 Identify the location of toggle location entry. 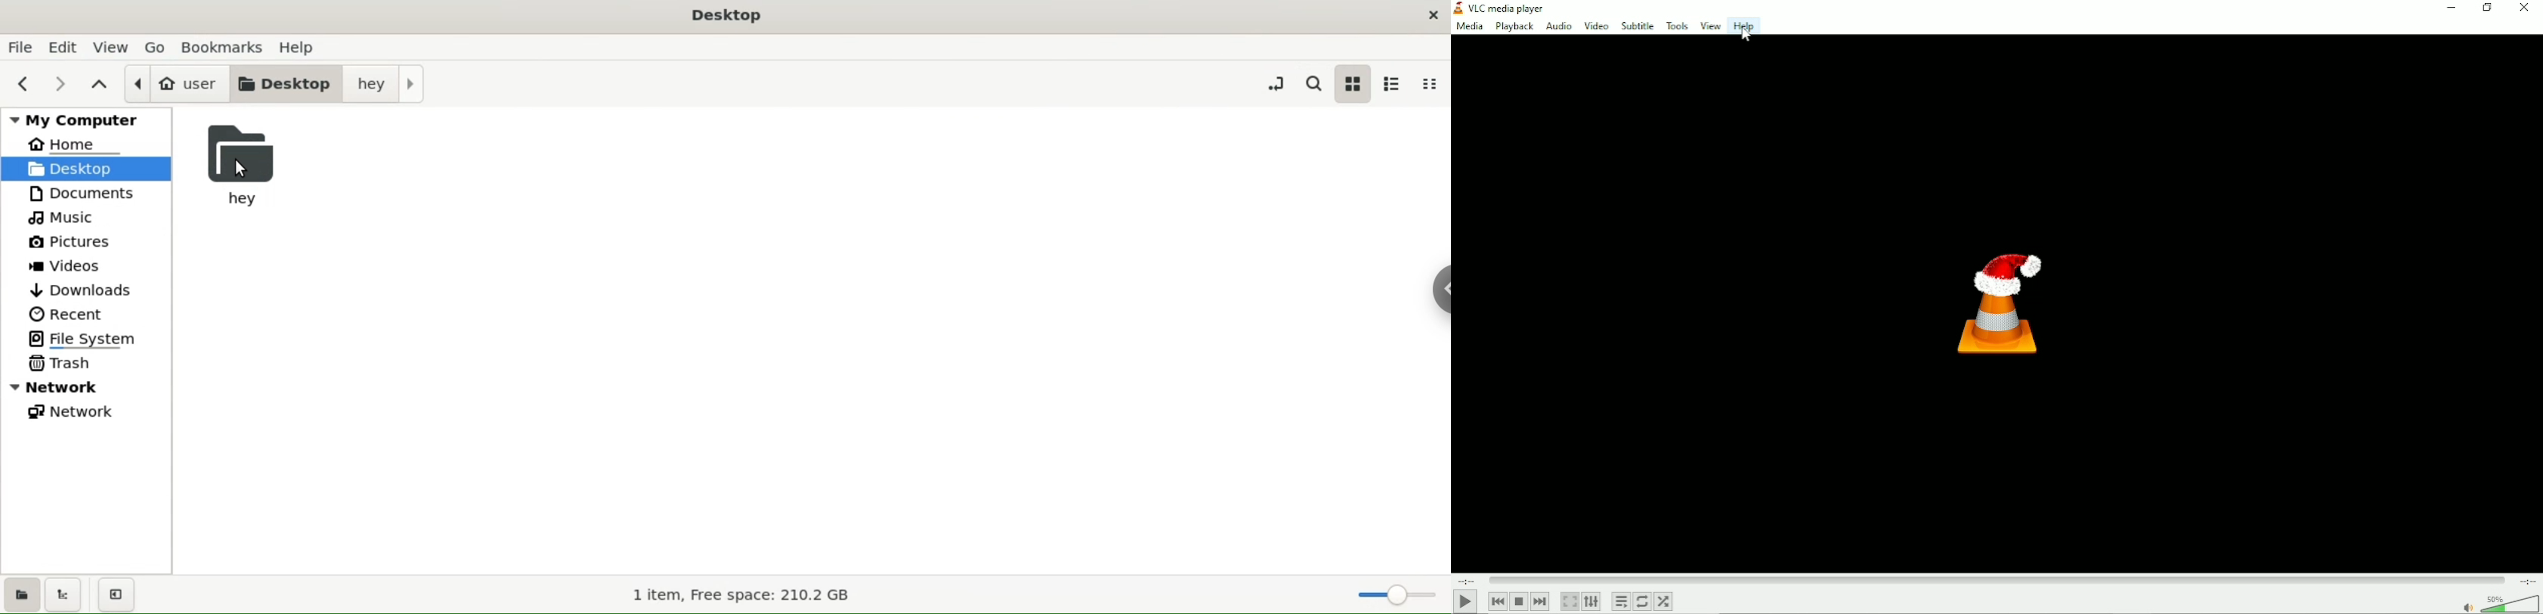
(1277, 81).